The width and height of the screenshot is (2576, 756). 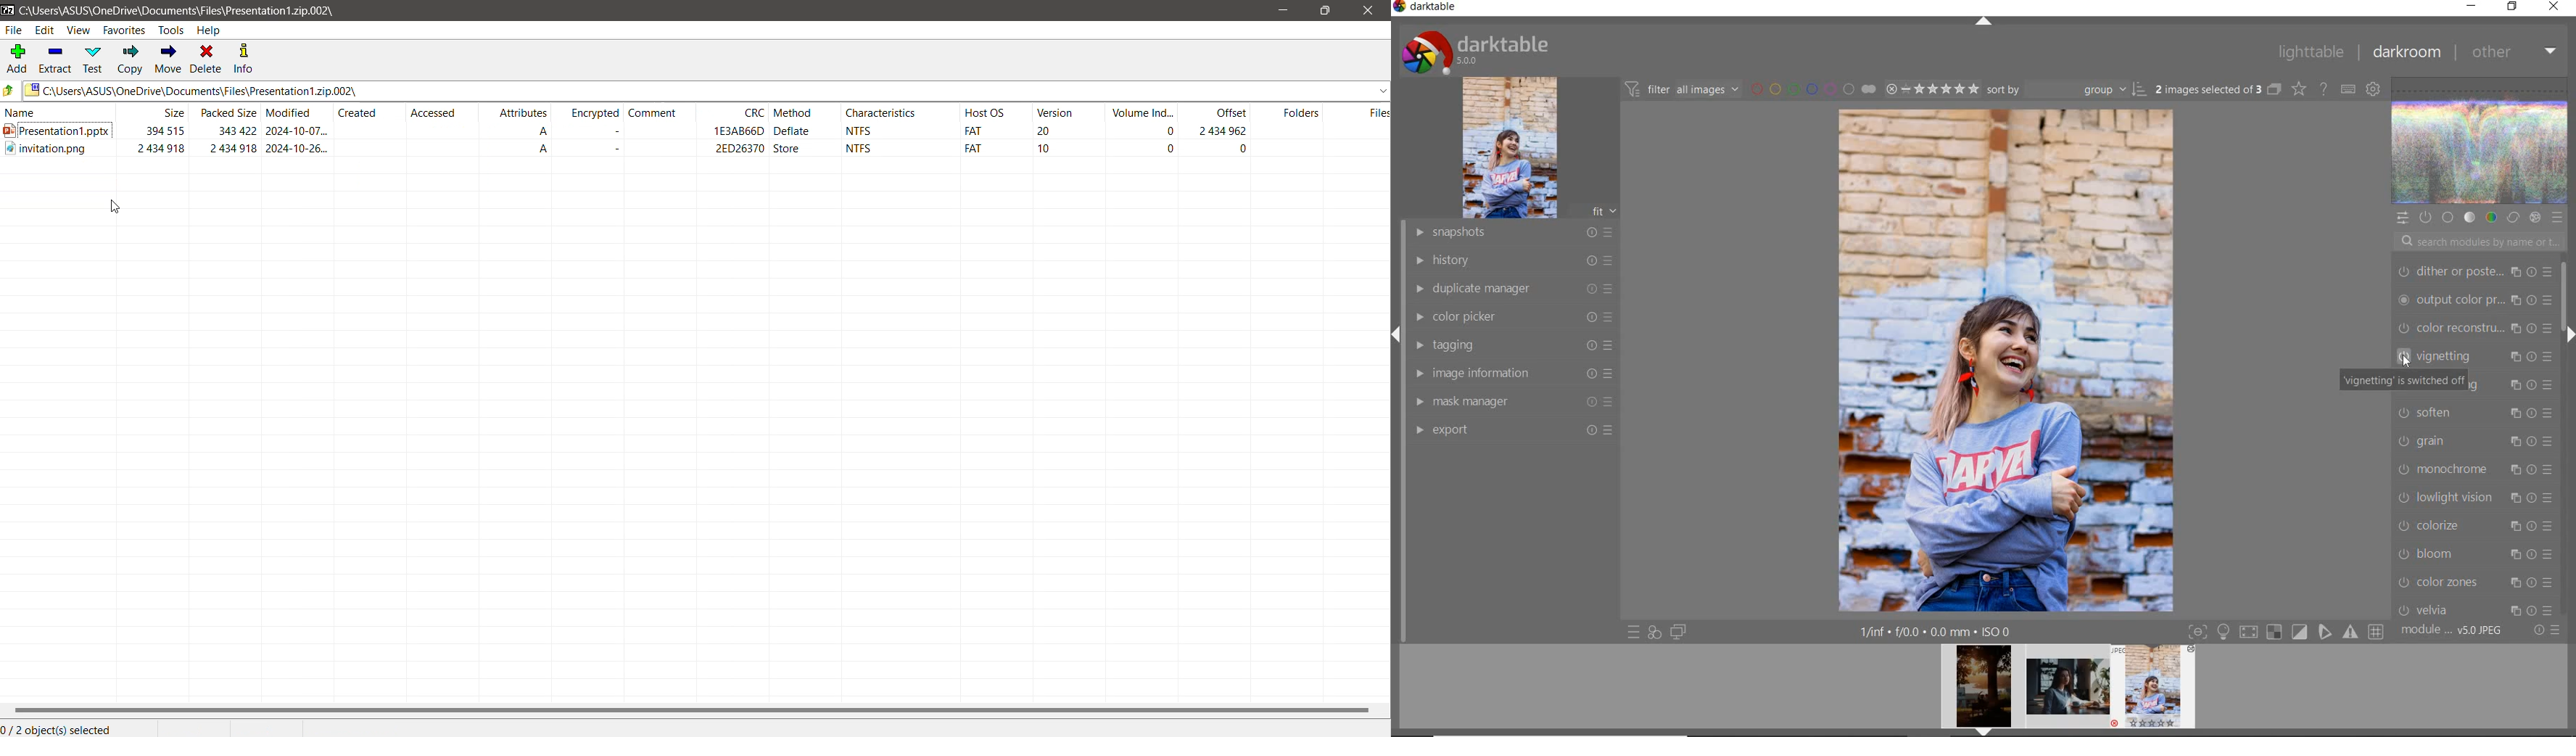 What do you see at coordinates (2348, 89) in the screenshot?
I see `DEFINE KEYBOARD SHORTCUTS` at bounding box center [2348, 89].